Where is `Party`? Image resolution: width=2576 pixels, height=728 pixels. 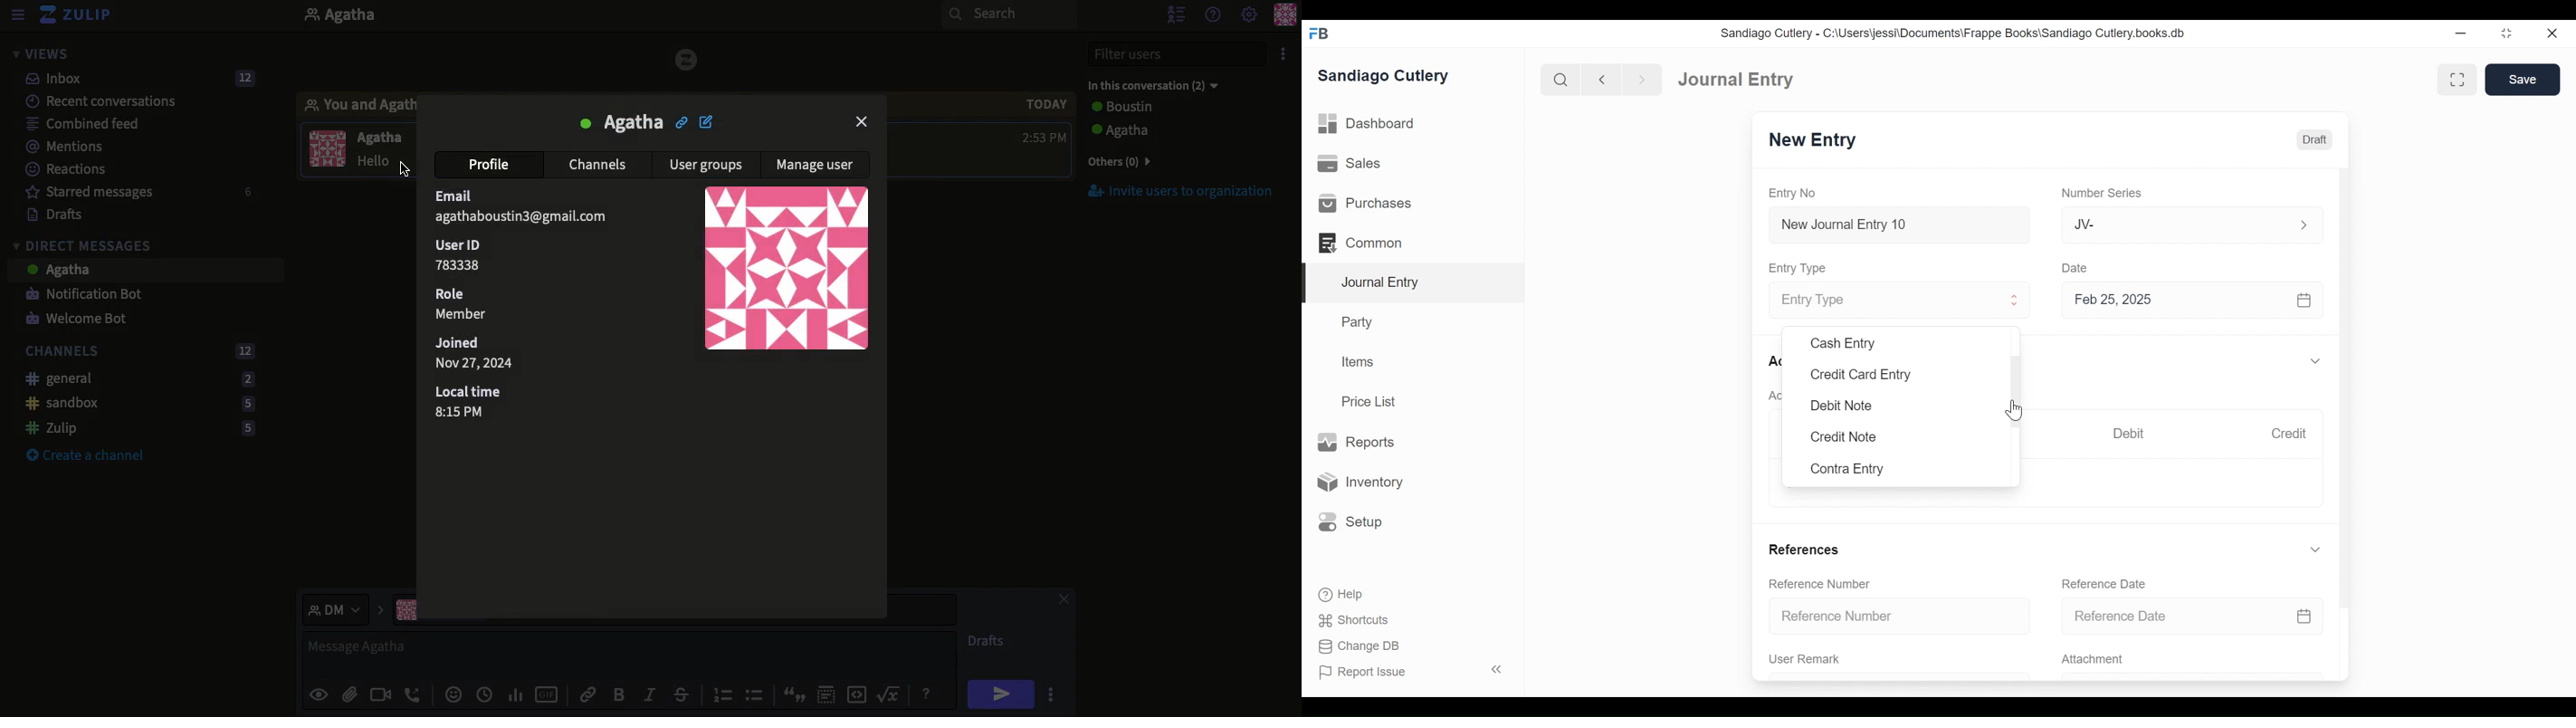 Party is located at coordinates (1355, 322).